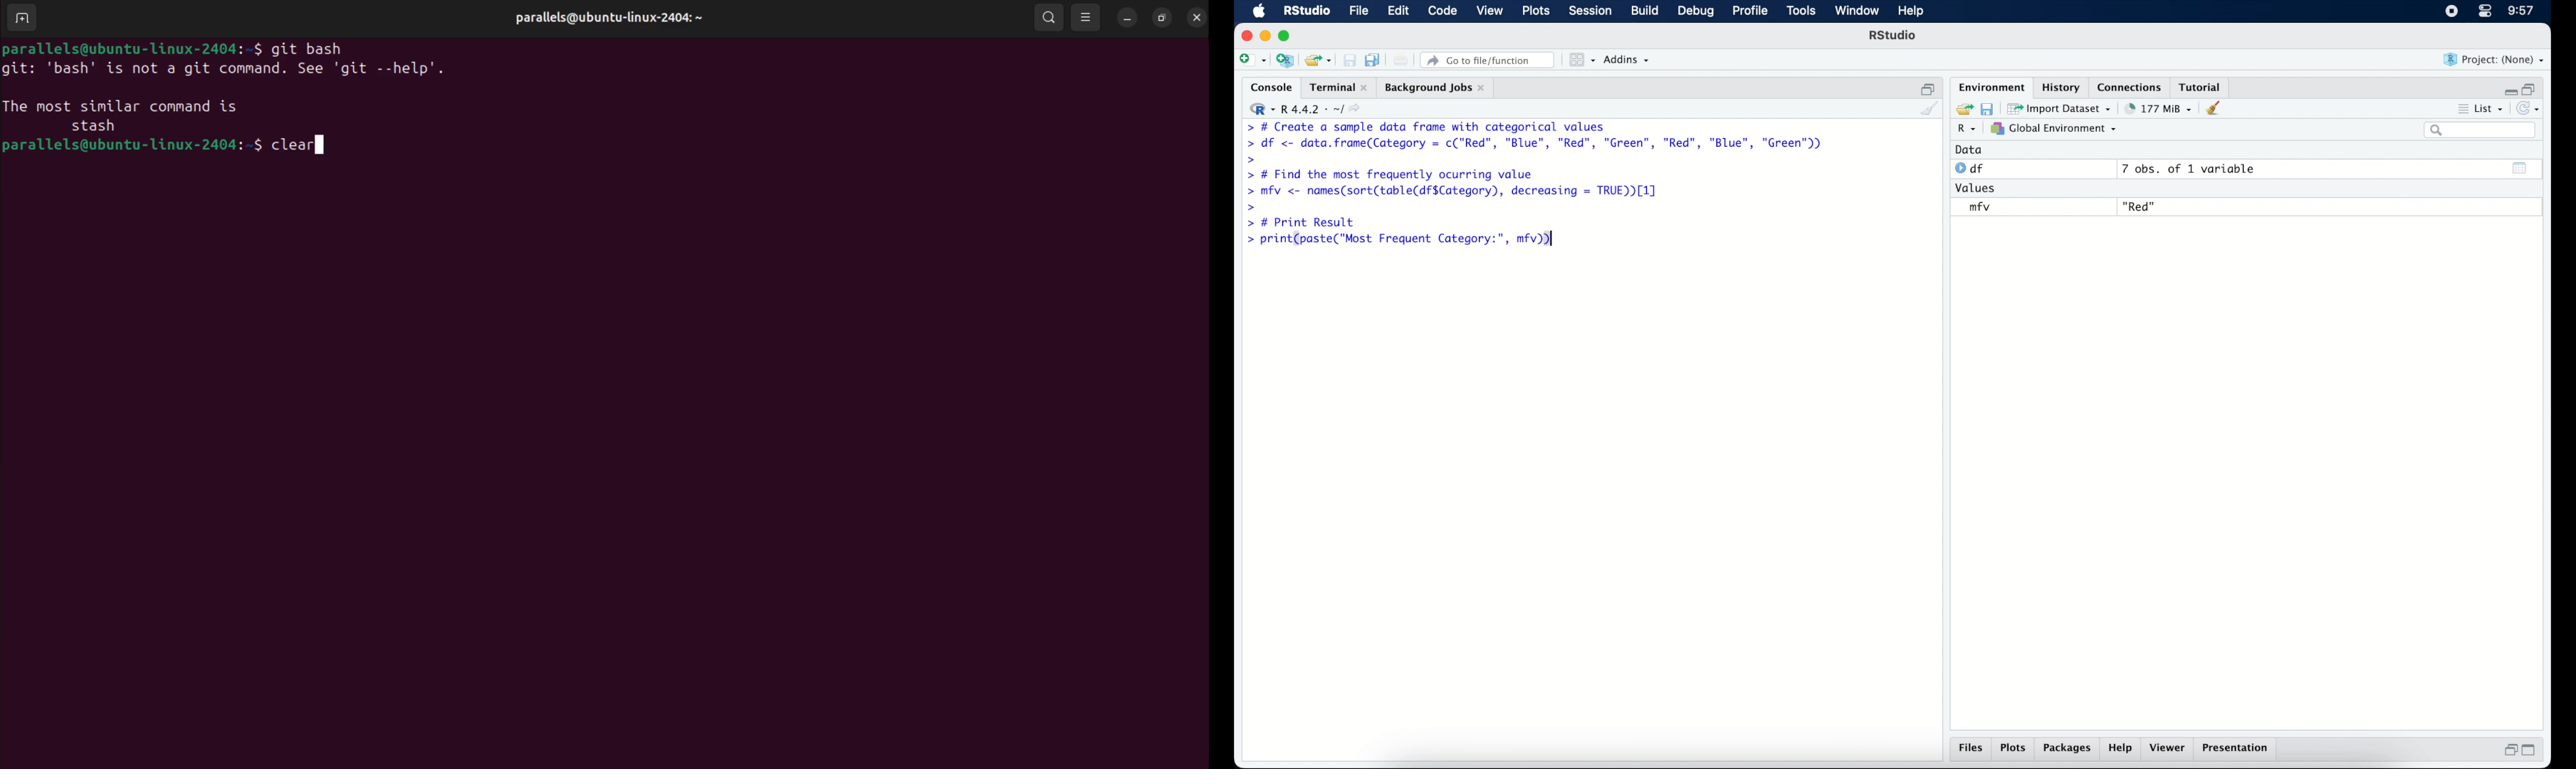 The image size is (2576, 784). What do you see at coordinates (1302, 221) in the screenshot?
I see `> # Print Result` at bounding box center [1302, 221].